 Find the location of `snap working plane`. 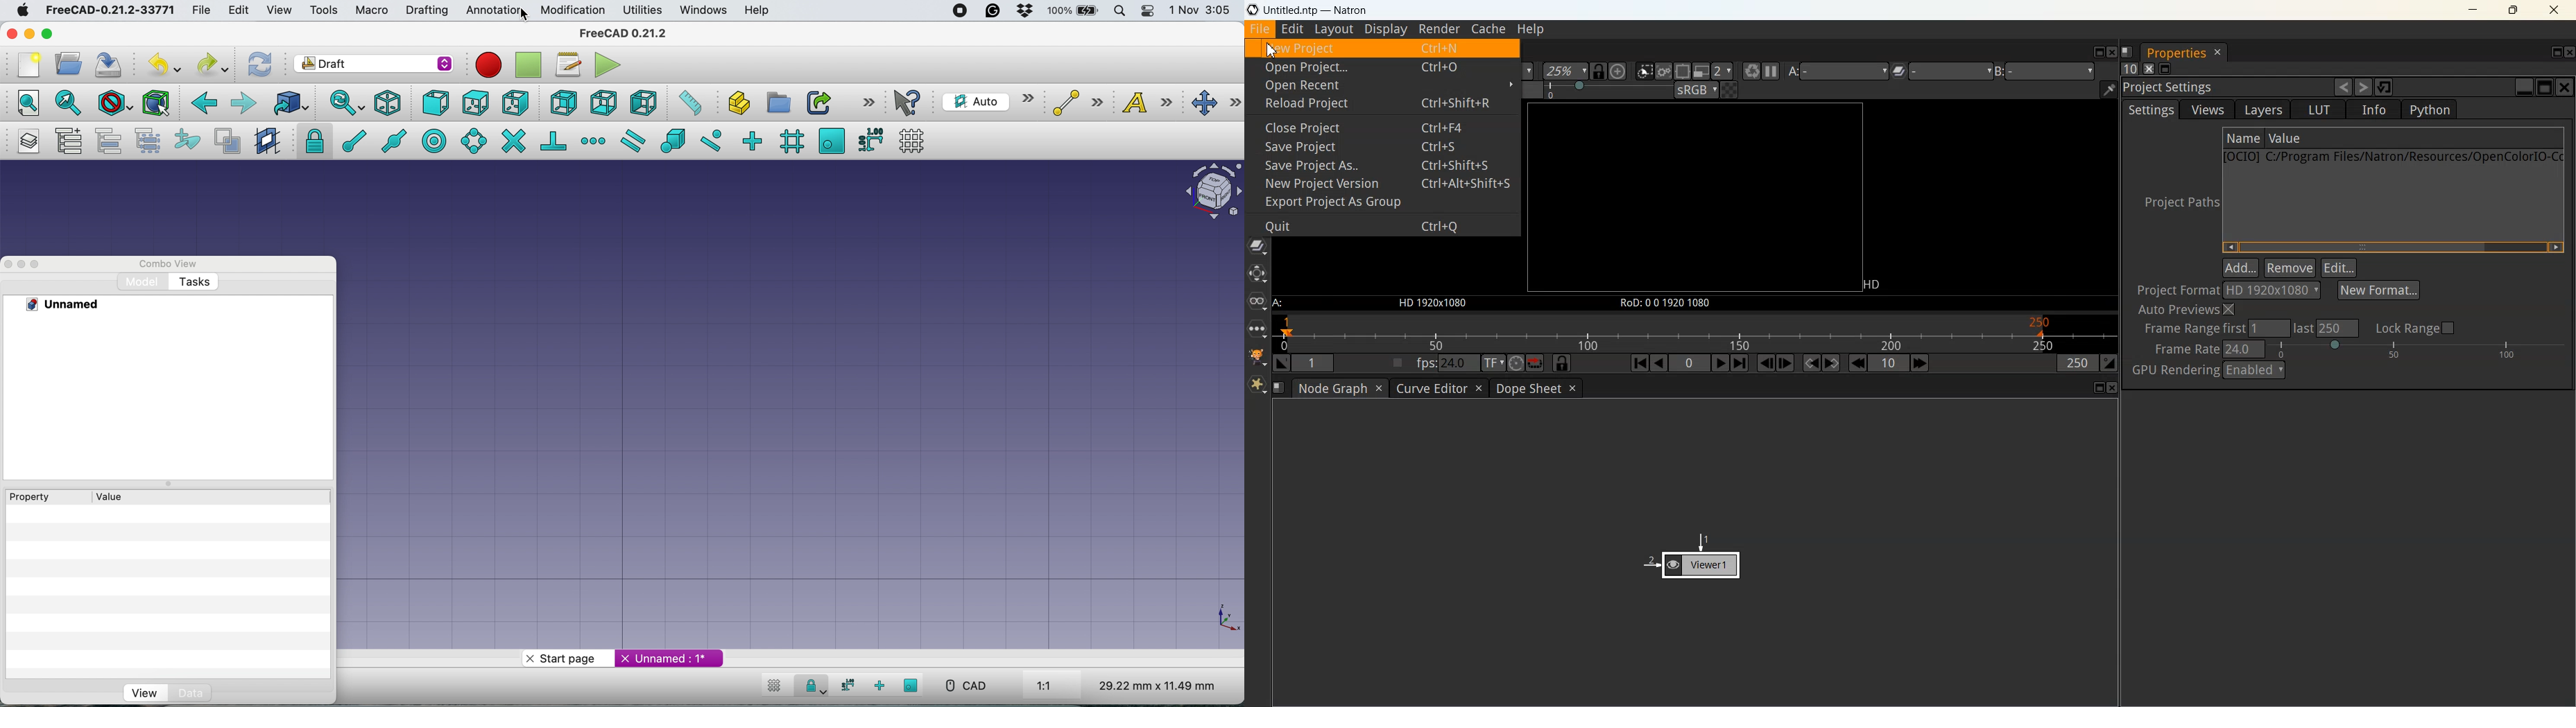

snap working plane is located at coordinates (830, 140).